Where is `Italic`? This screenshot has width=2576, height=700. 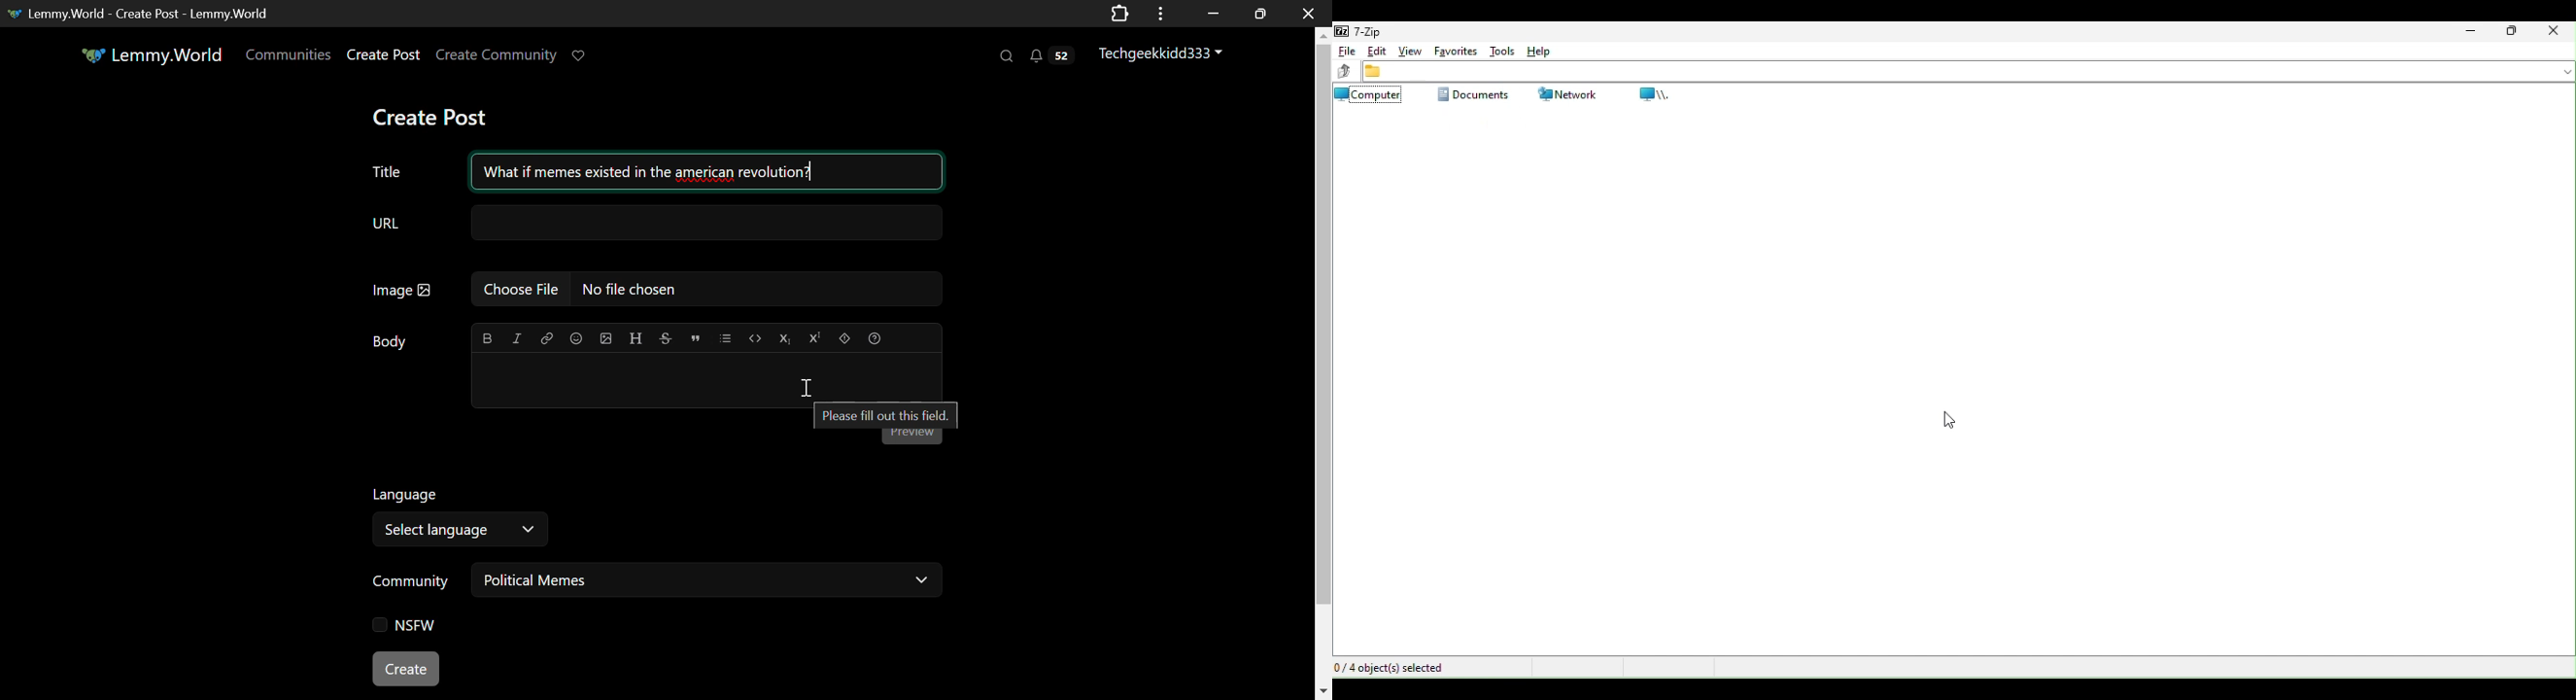 Italic is located at coordinates (516, 337).